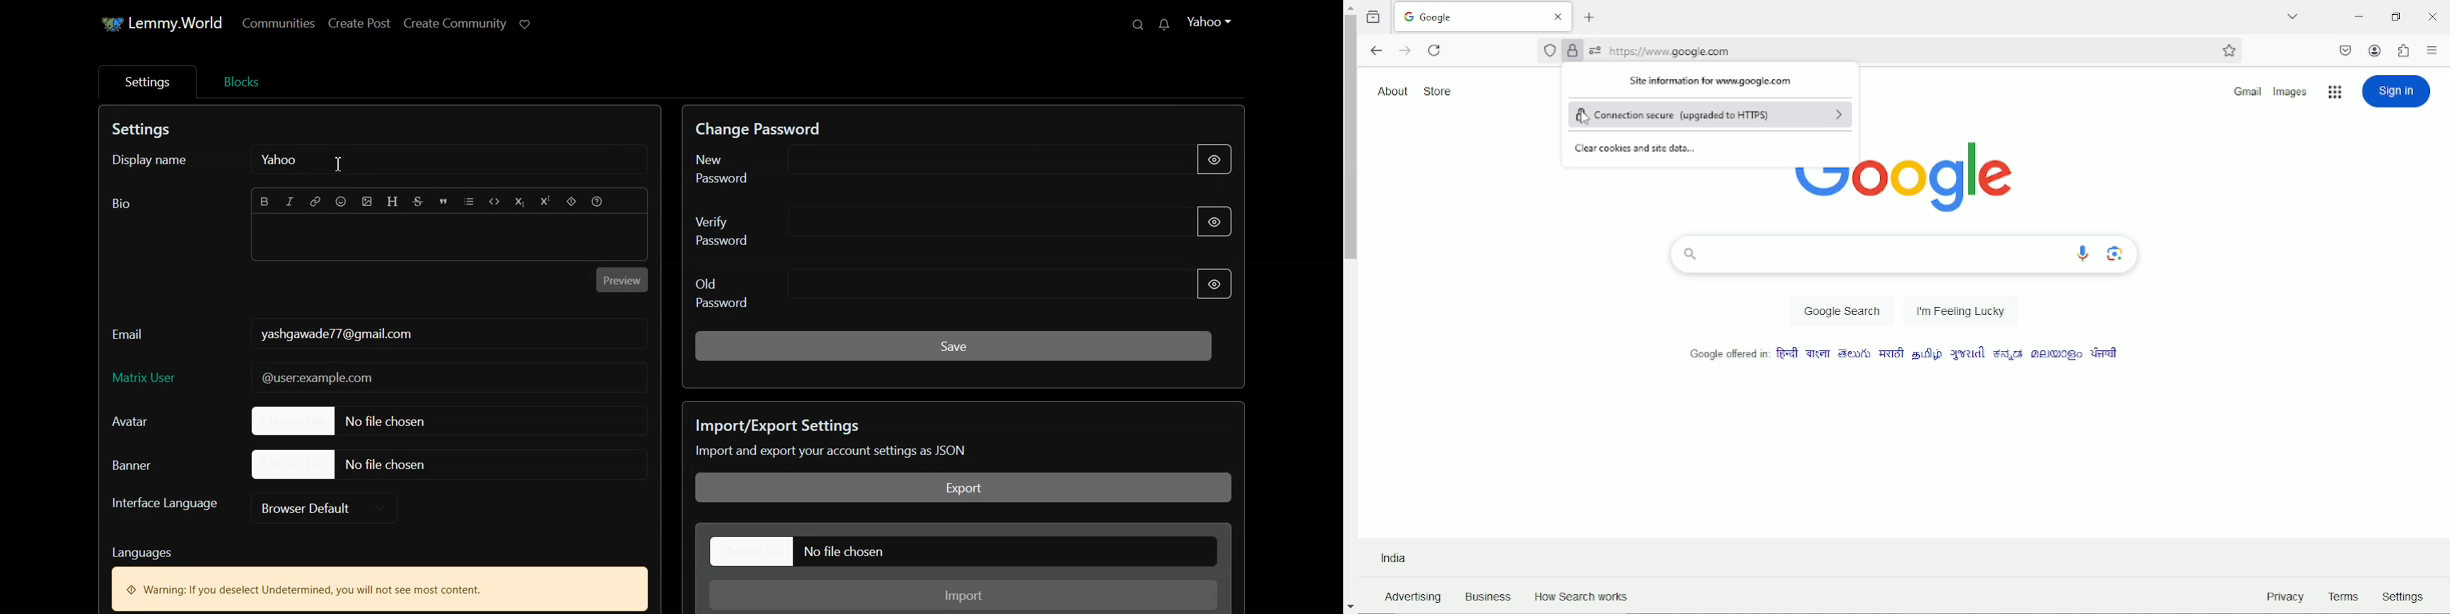 The width and height of the screenshot is (2464, 616). What do you see at coordinates (623, 279) in the screenshot?
I see `Preview` at bounding box center [623, 279].